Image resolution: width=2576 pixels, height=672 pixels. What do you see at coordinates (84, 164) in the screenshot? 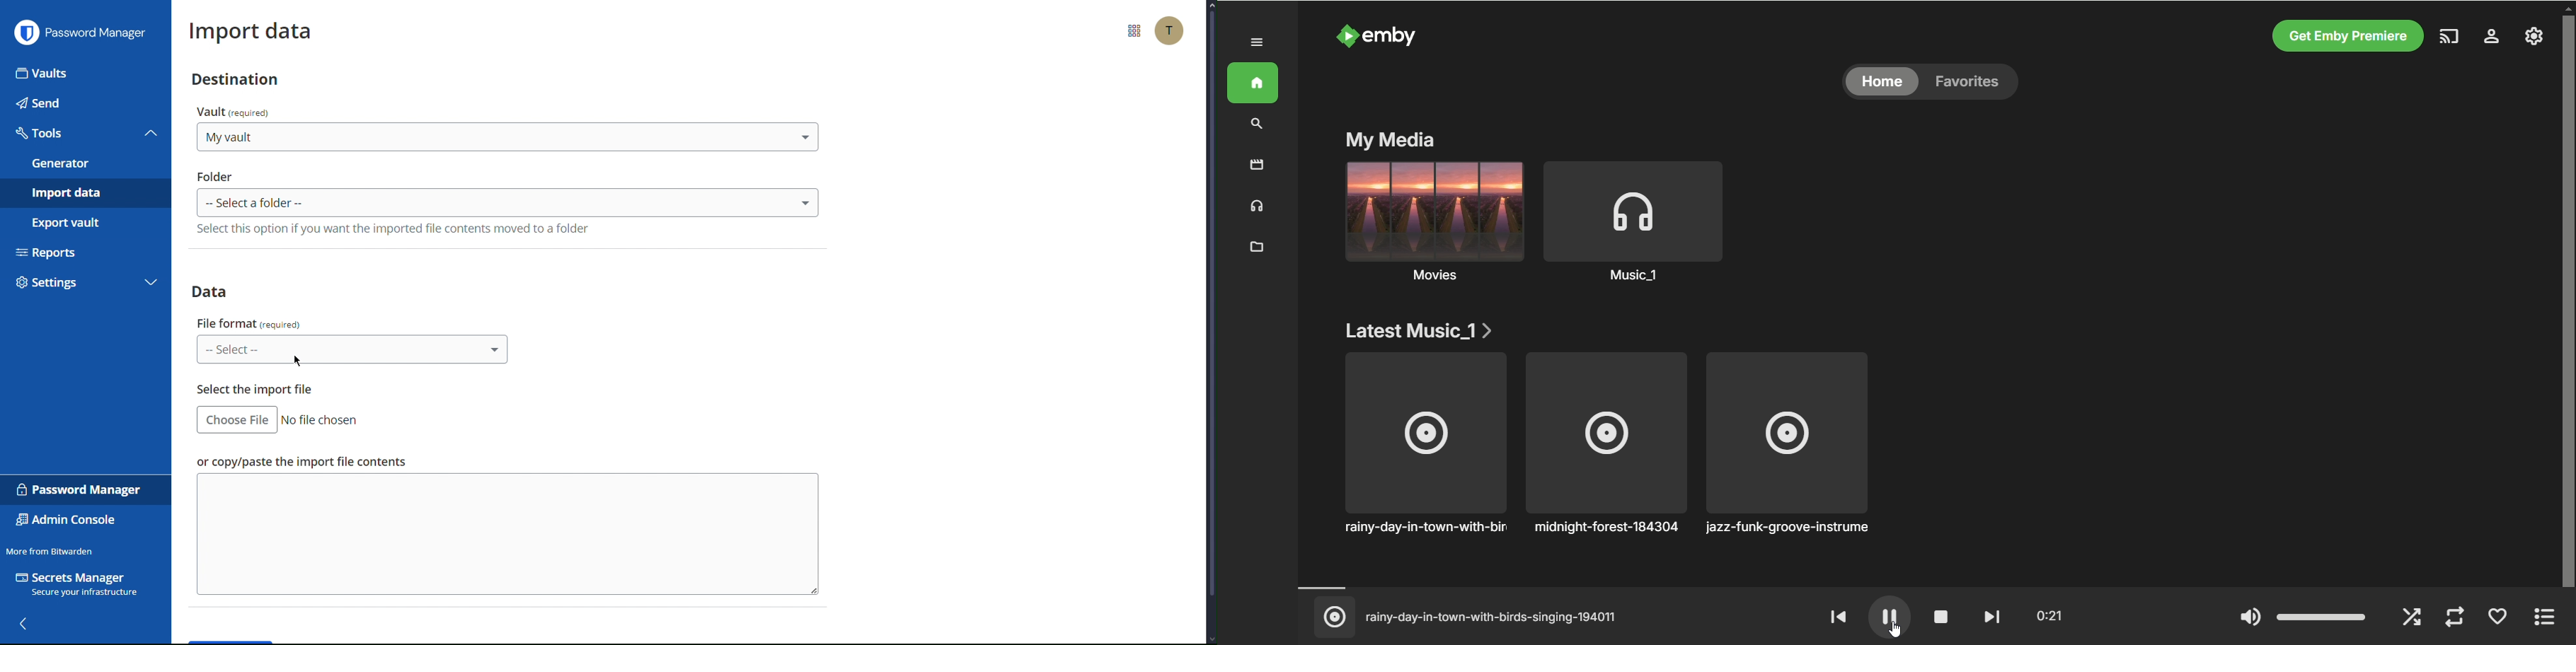
I see `Generator` at bounding box center [84, 164].